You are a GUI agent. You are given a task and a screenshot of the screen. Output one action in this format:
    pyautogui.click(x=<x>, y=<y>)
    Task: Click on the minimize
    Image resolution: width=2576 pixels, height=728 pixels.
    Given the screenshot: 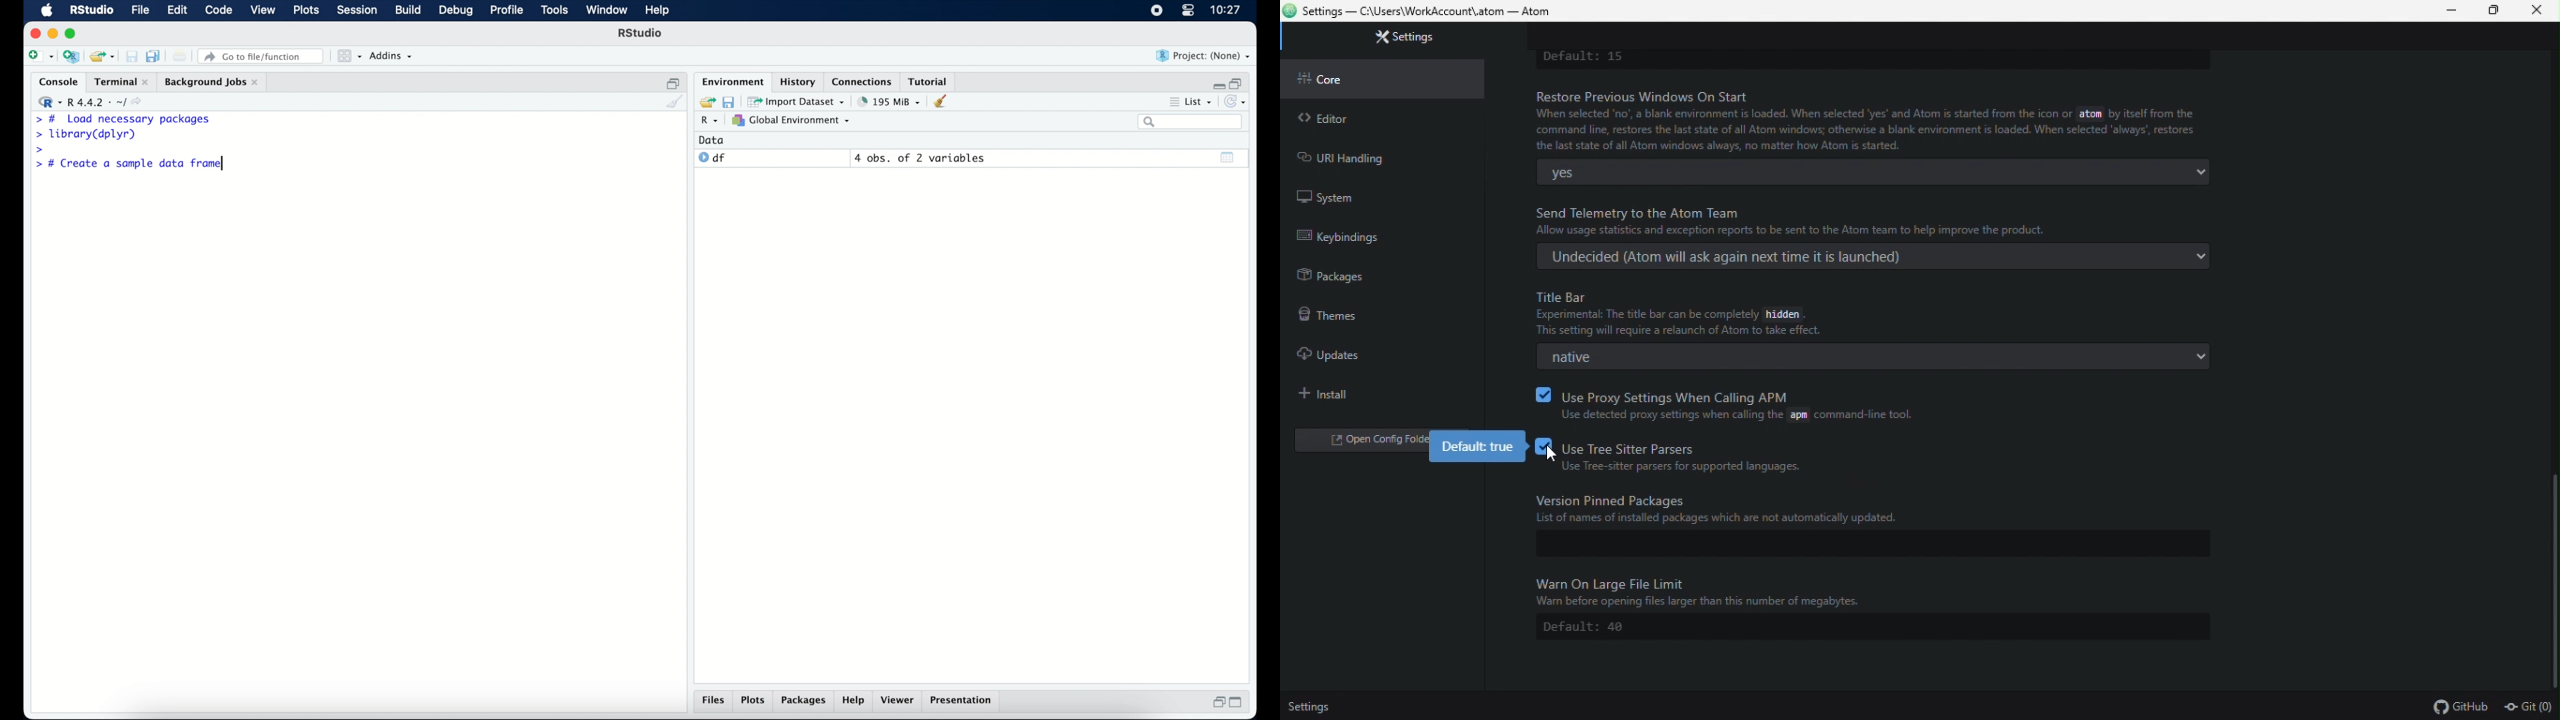 What is the action you would take?
    pyautogui.click(x=1217, y=83)
    